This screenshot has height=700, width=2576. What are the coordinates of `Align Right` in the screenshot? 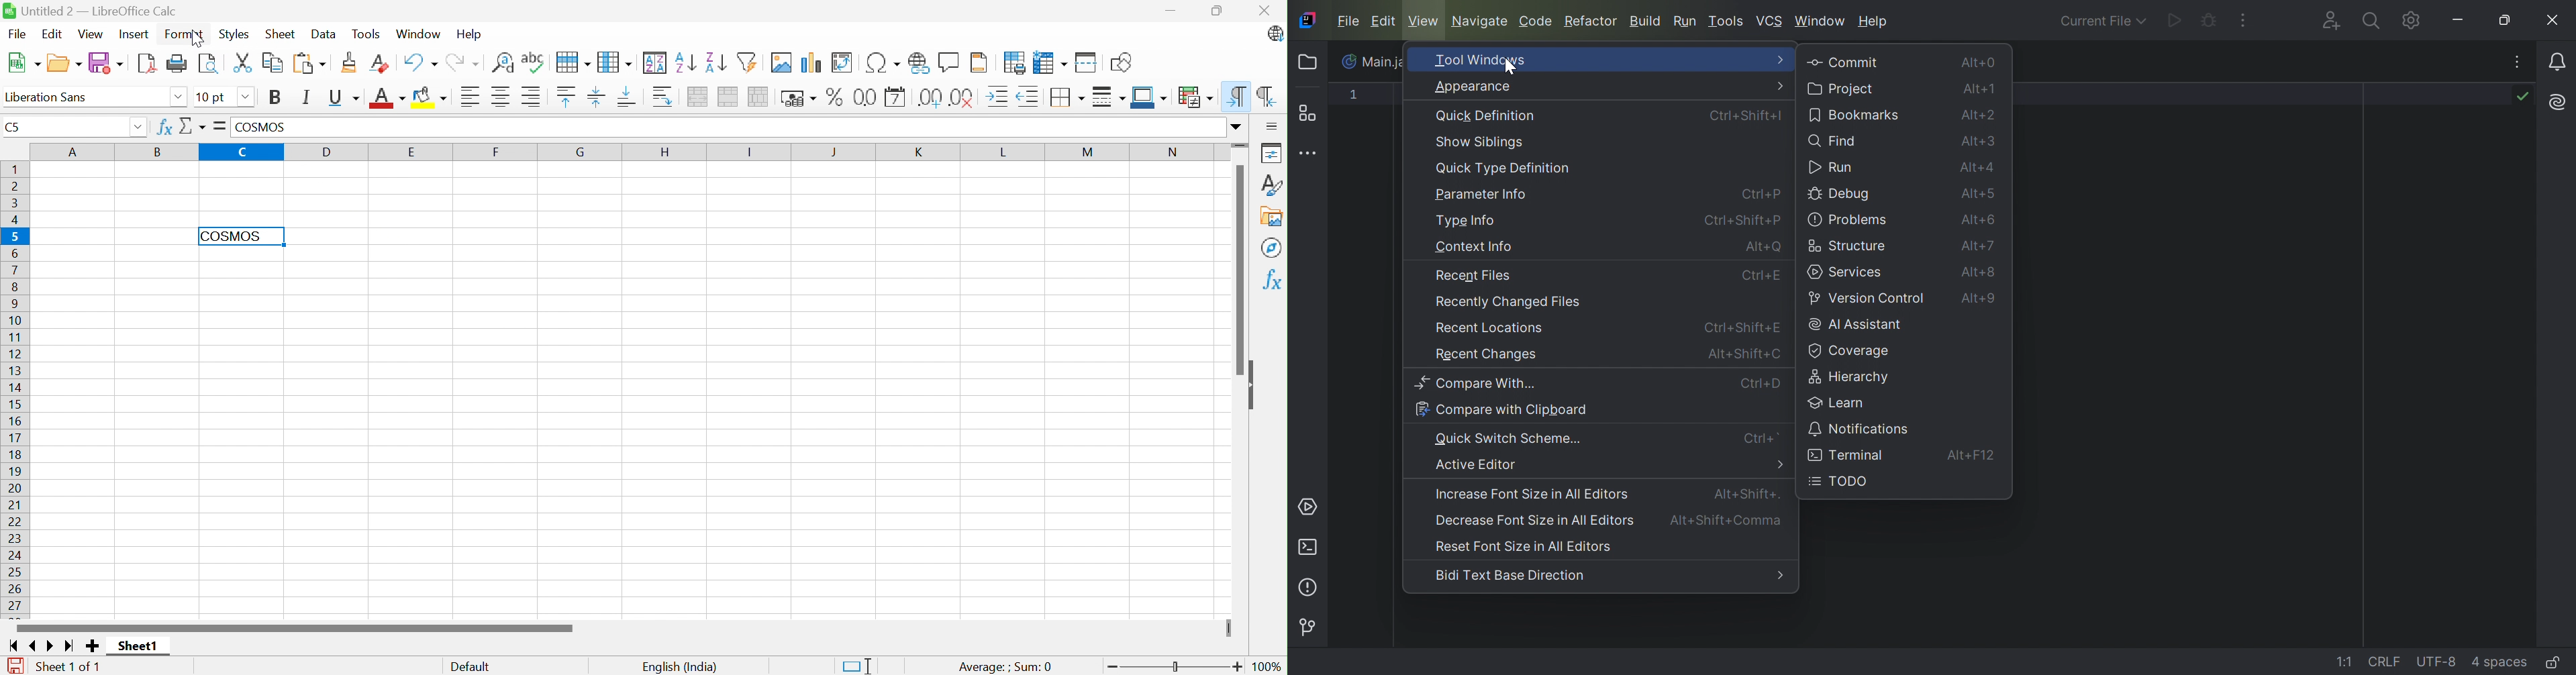 It's located at (532, 96).